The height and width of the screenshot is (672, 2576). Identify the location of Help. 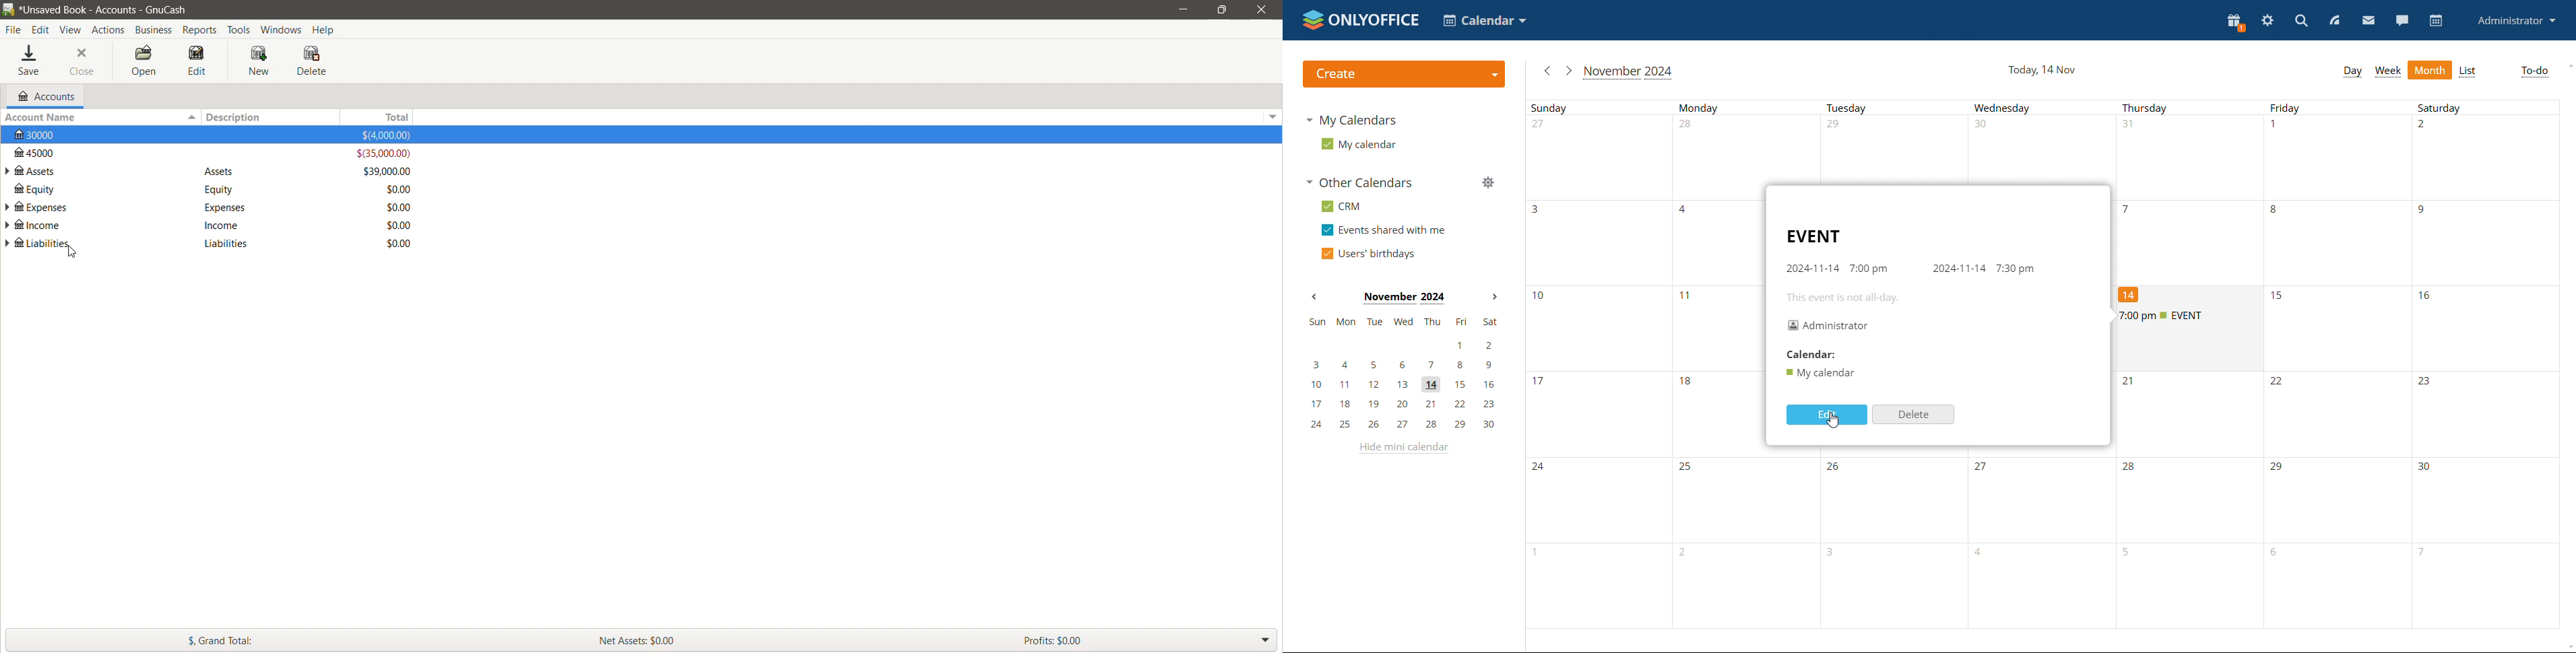
(325, 29).